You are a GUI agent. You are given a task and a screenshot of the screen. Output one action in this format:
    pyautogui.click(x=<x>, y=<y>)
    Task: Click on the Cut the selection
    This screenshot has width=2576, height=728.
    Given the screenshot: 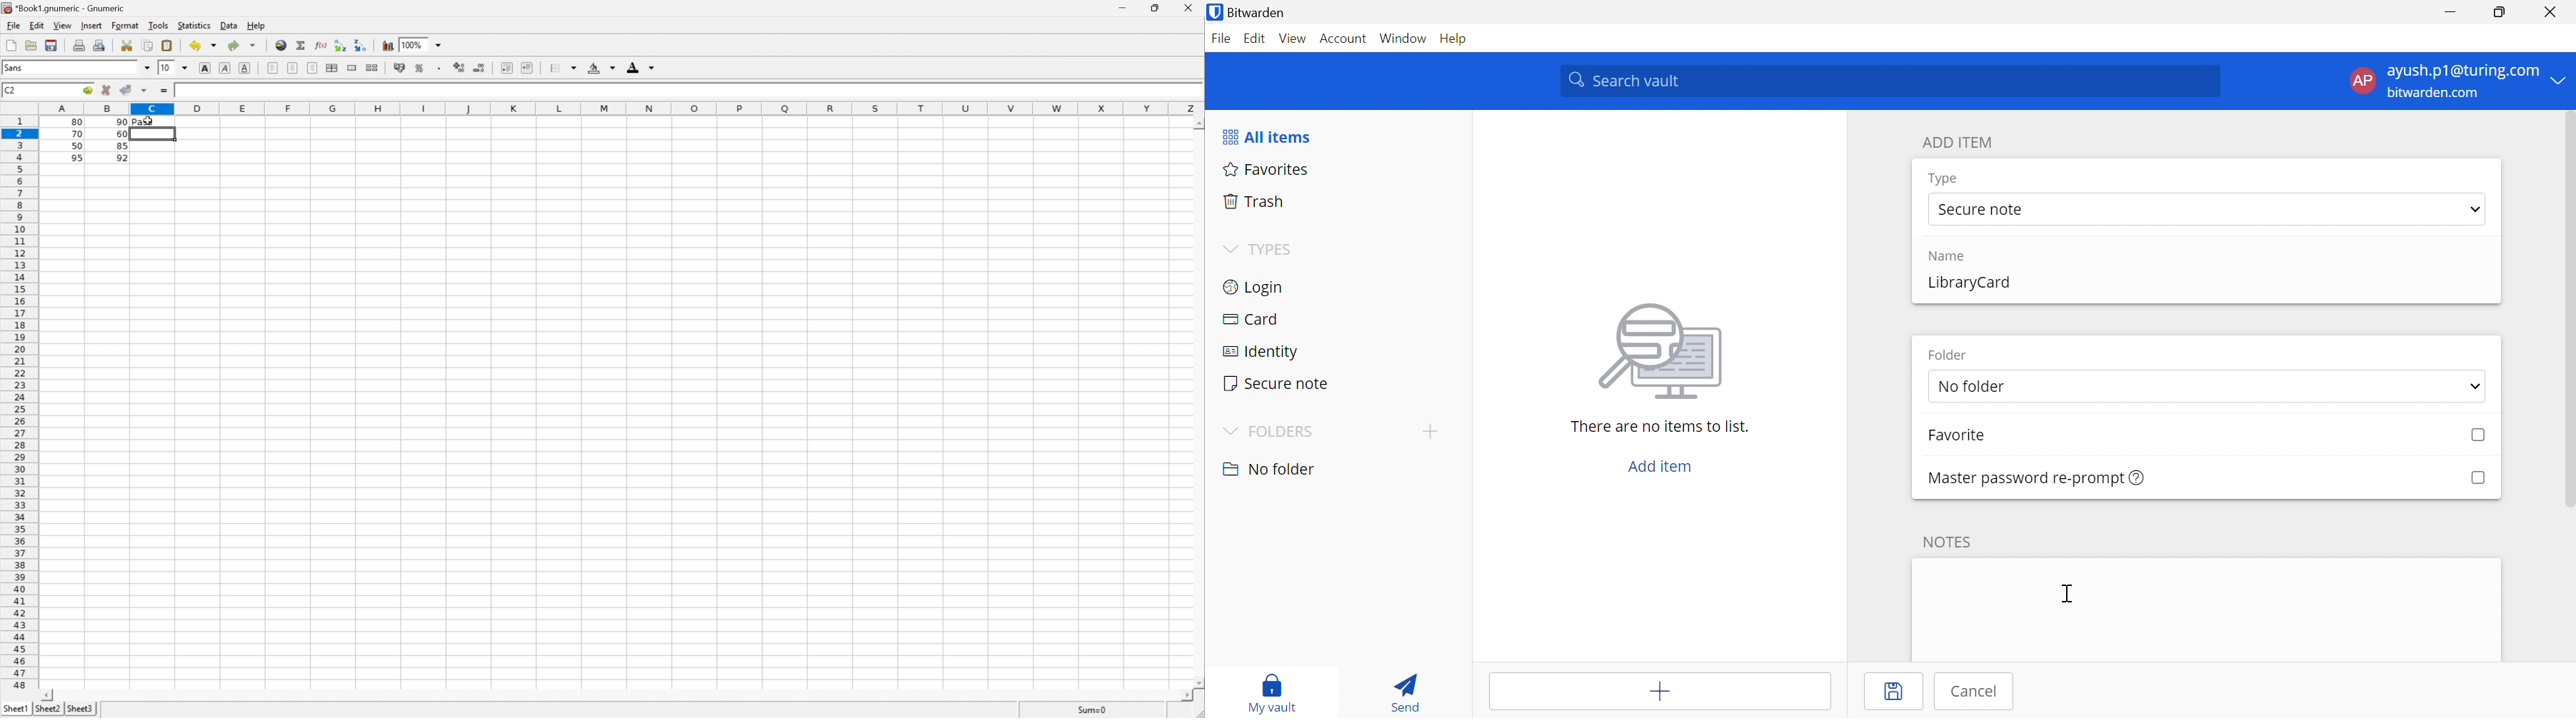 What is the action you would take?
    pyautogui.click(x=128, y=45)
    